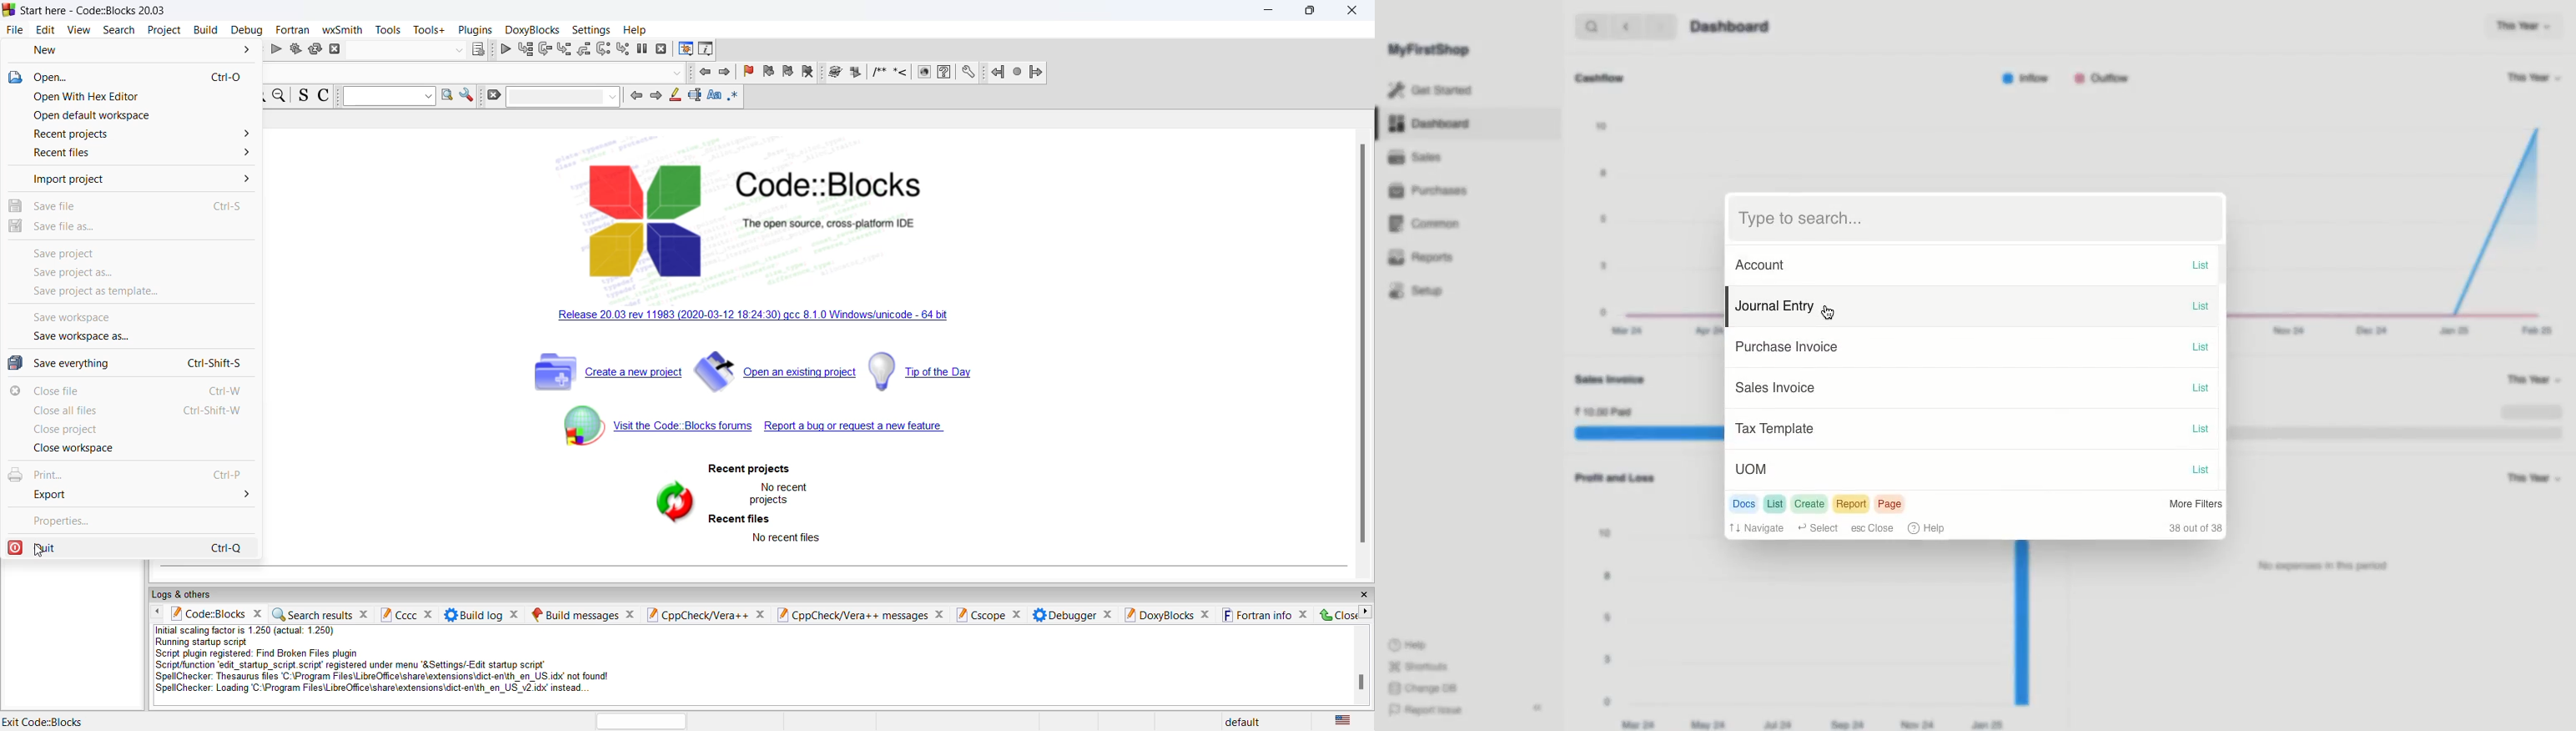  Describe the element at coordinates (1606, 619) in the screenshot. I see `5` at that location.